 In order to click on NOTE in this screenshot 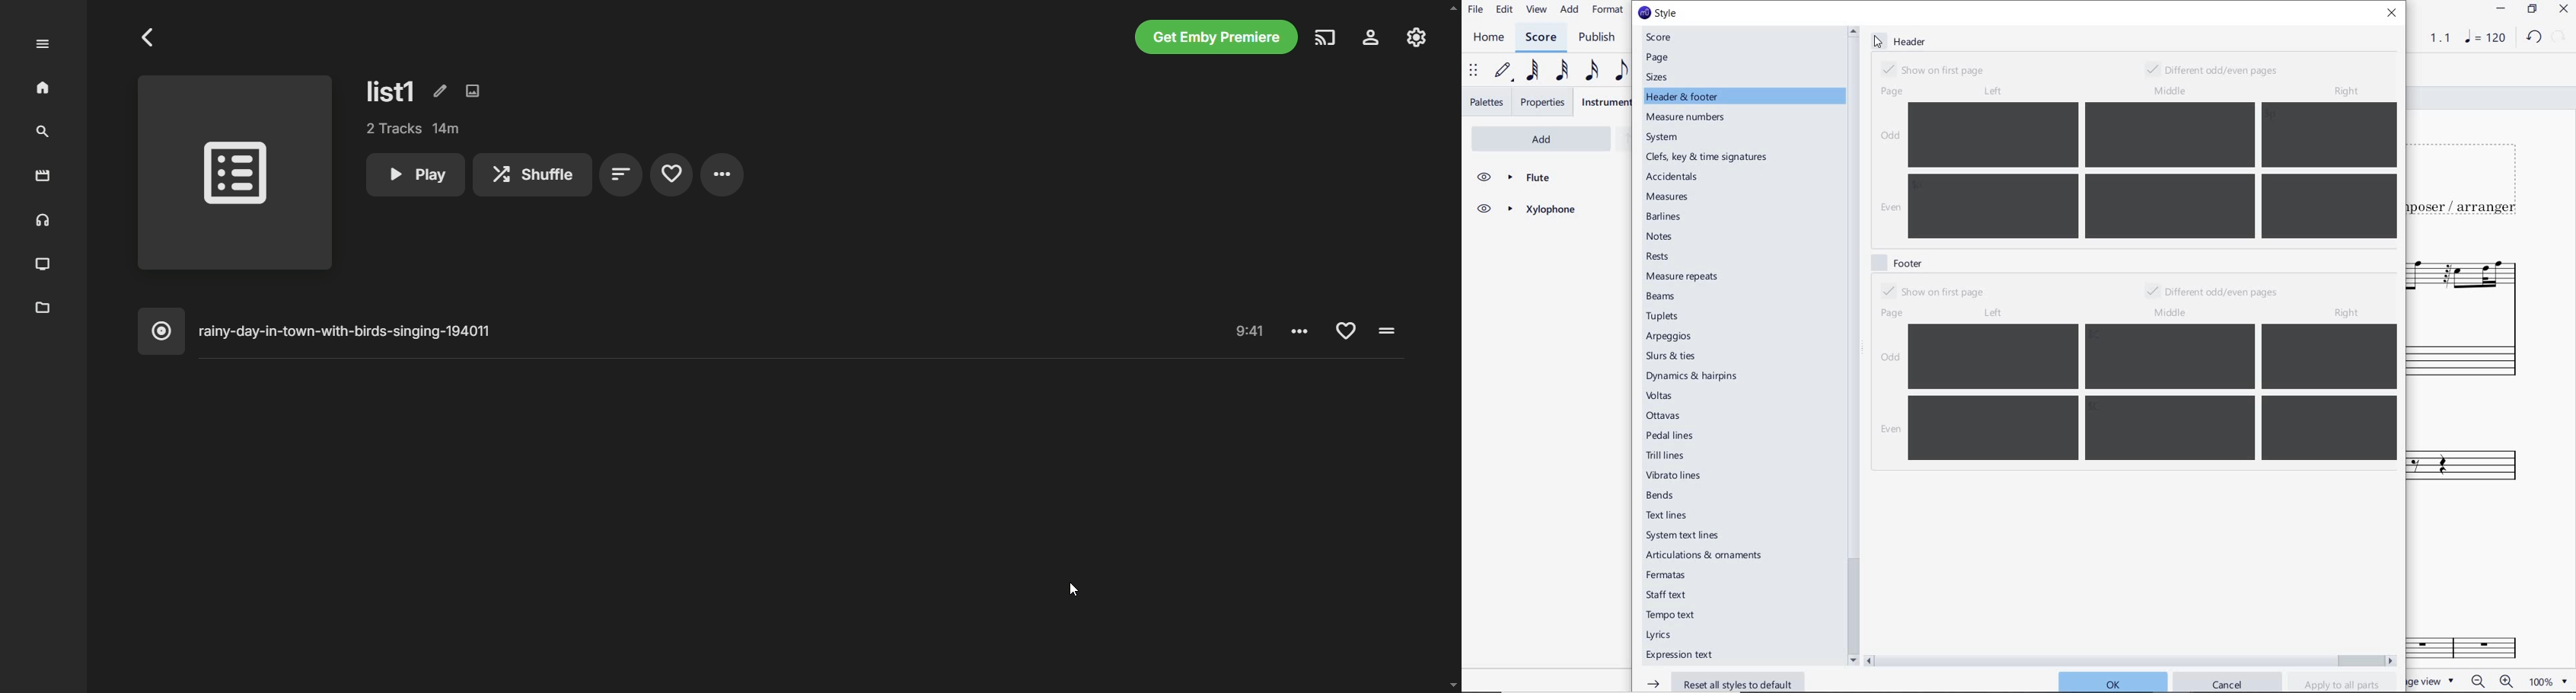, I will do `click(2484, 38)`.